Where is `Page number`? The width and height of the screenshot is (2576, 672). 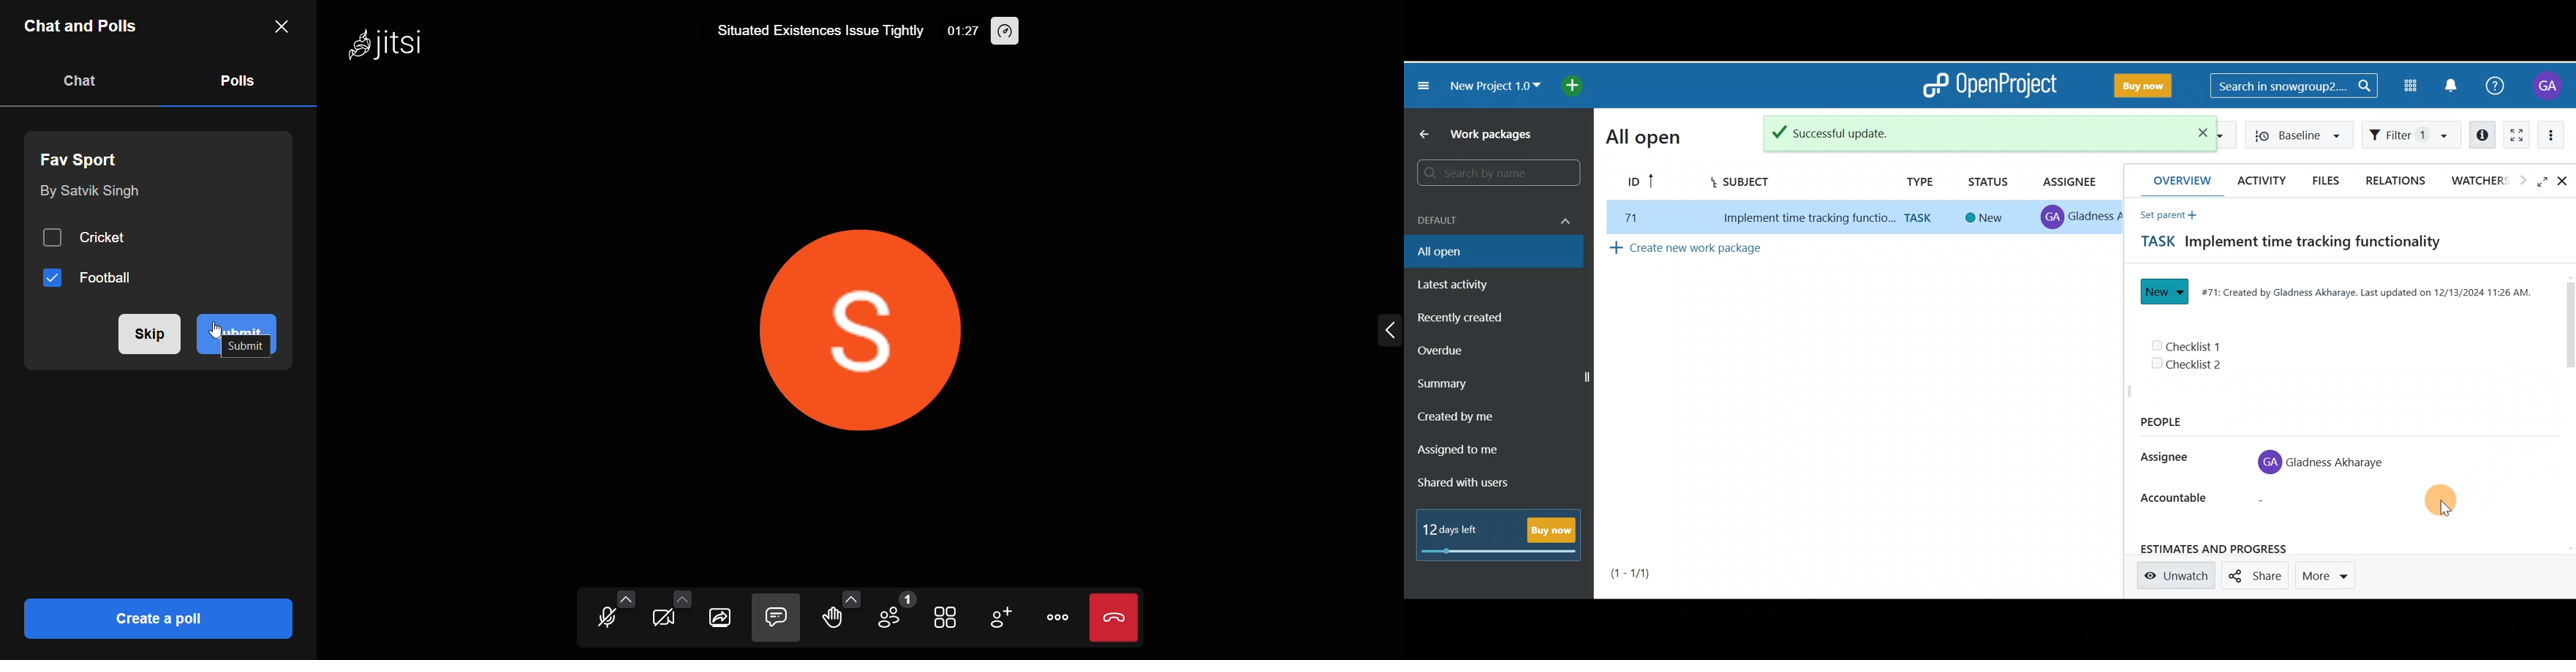
Page number is located at coordinates (1649, 573).